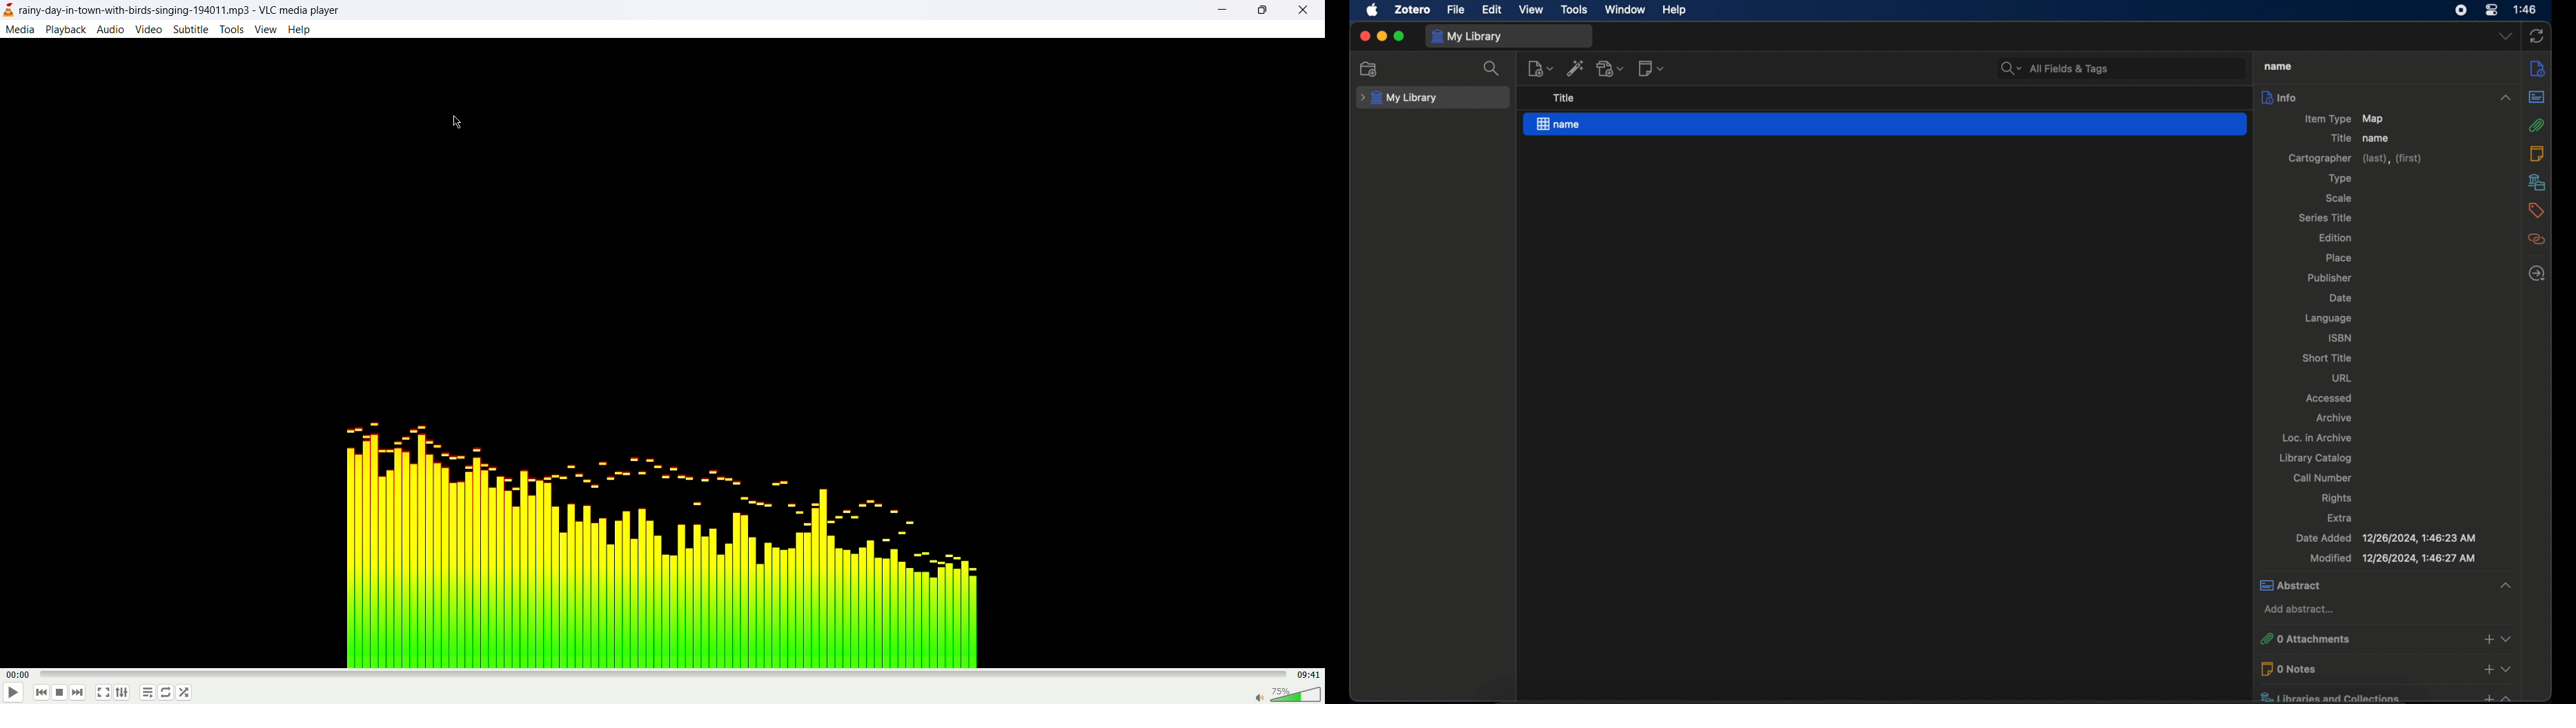 This screenshot has width=2576, height=728. Describe the element at coordinates (1574, 8) in the screenshot. I see `tools` at that location.